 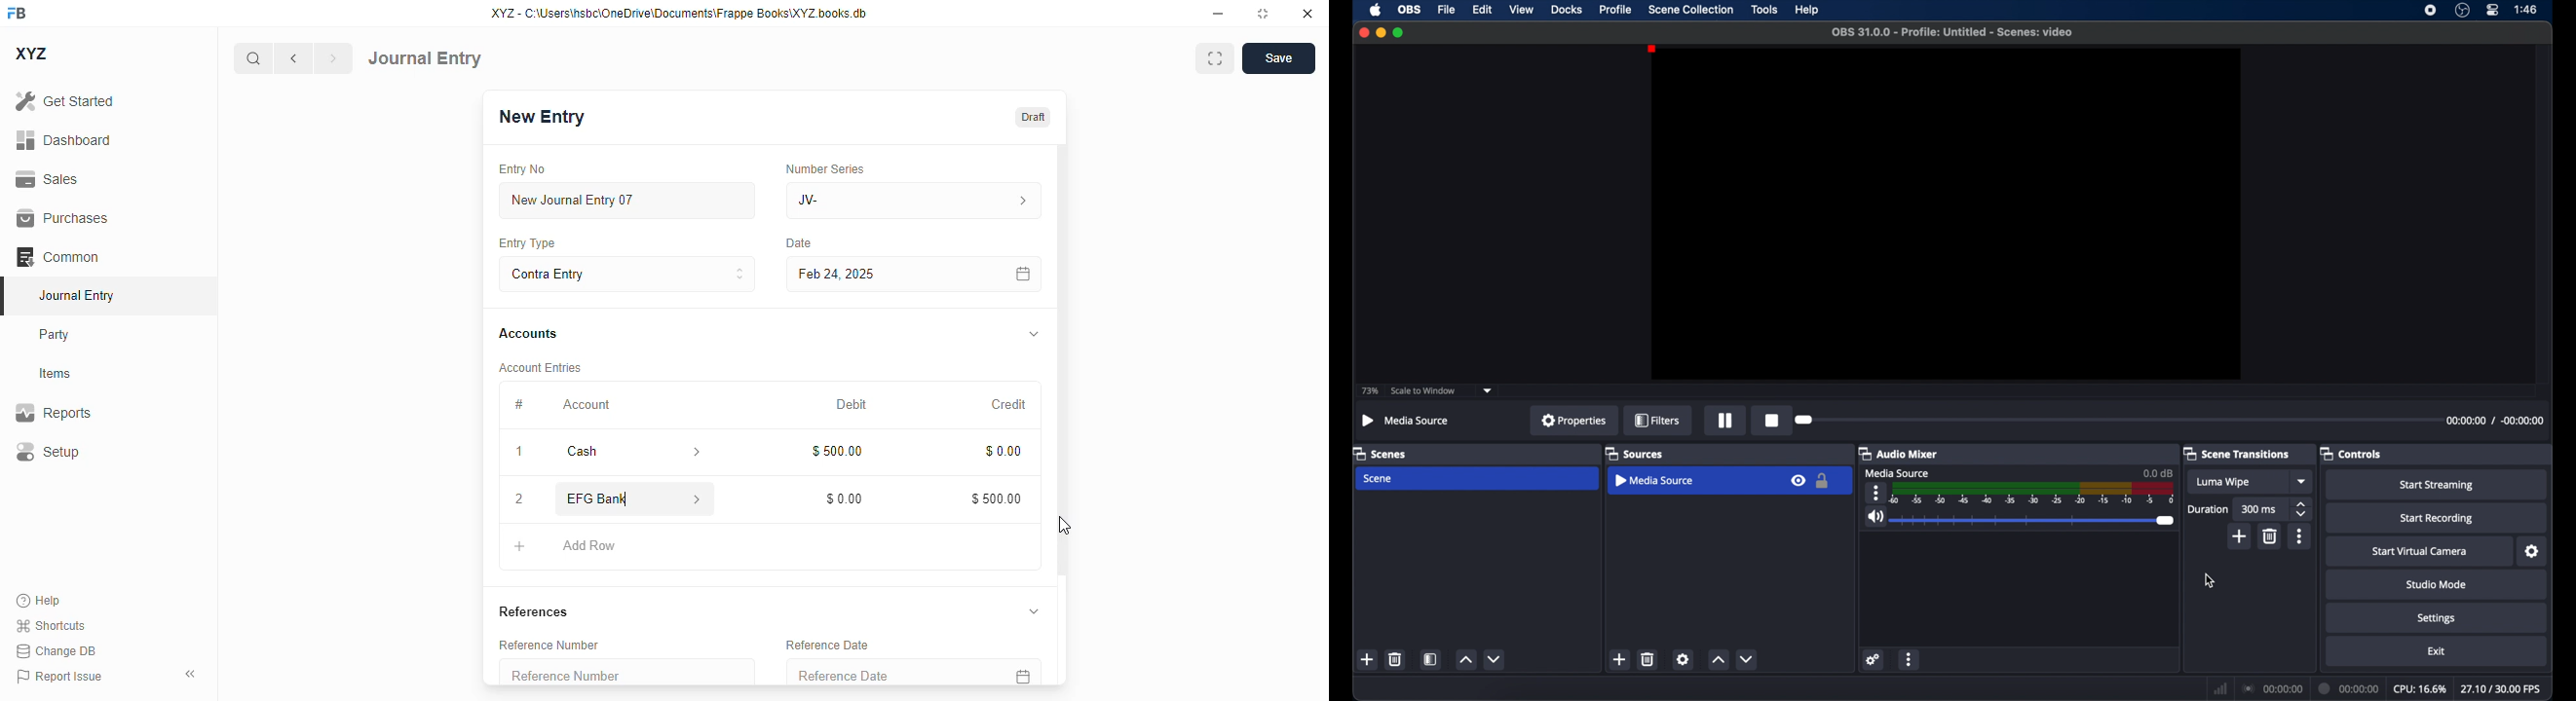 What do you see at coordinates (1396, 659) in the screenshot?
I see `delete` at bounding box center [1396, 659].